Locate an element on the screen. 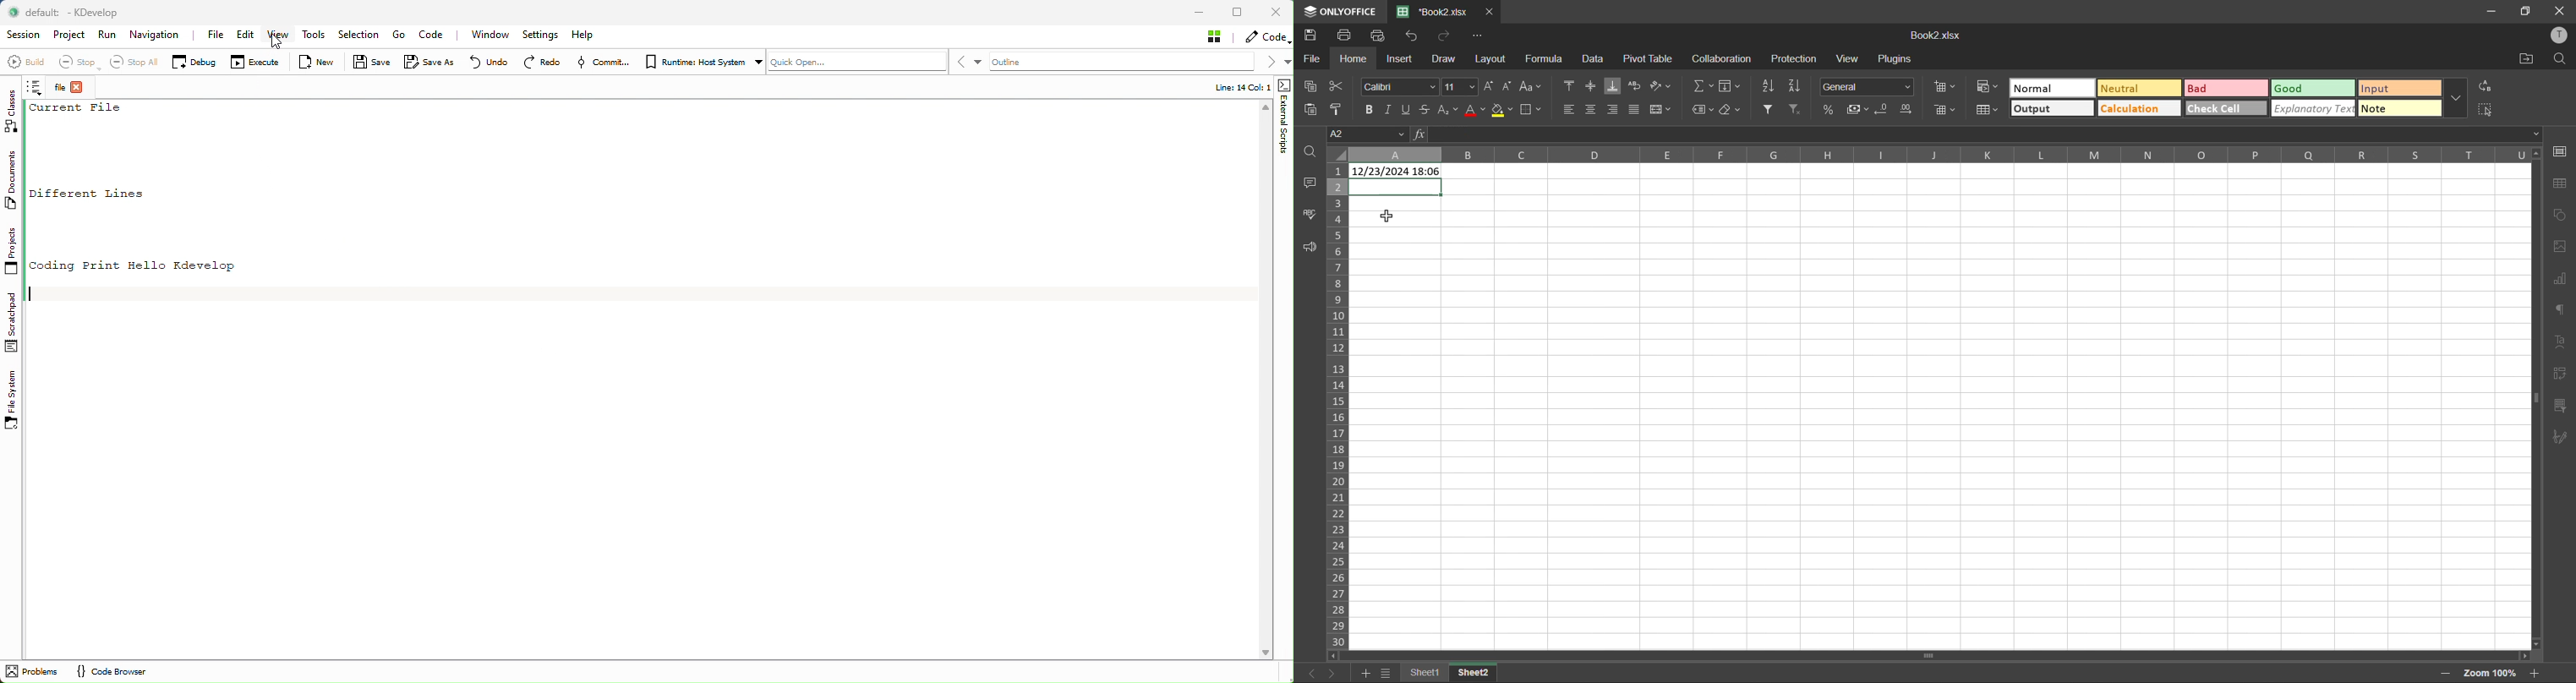  calculation is located at coordinates (2138, 108).